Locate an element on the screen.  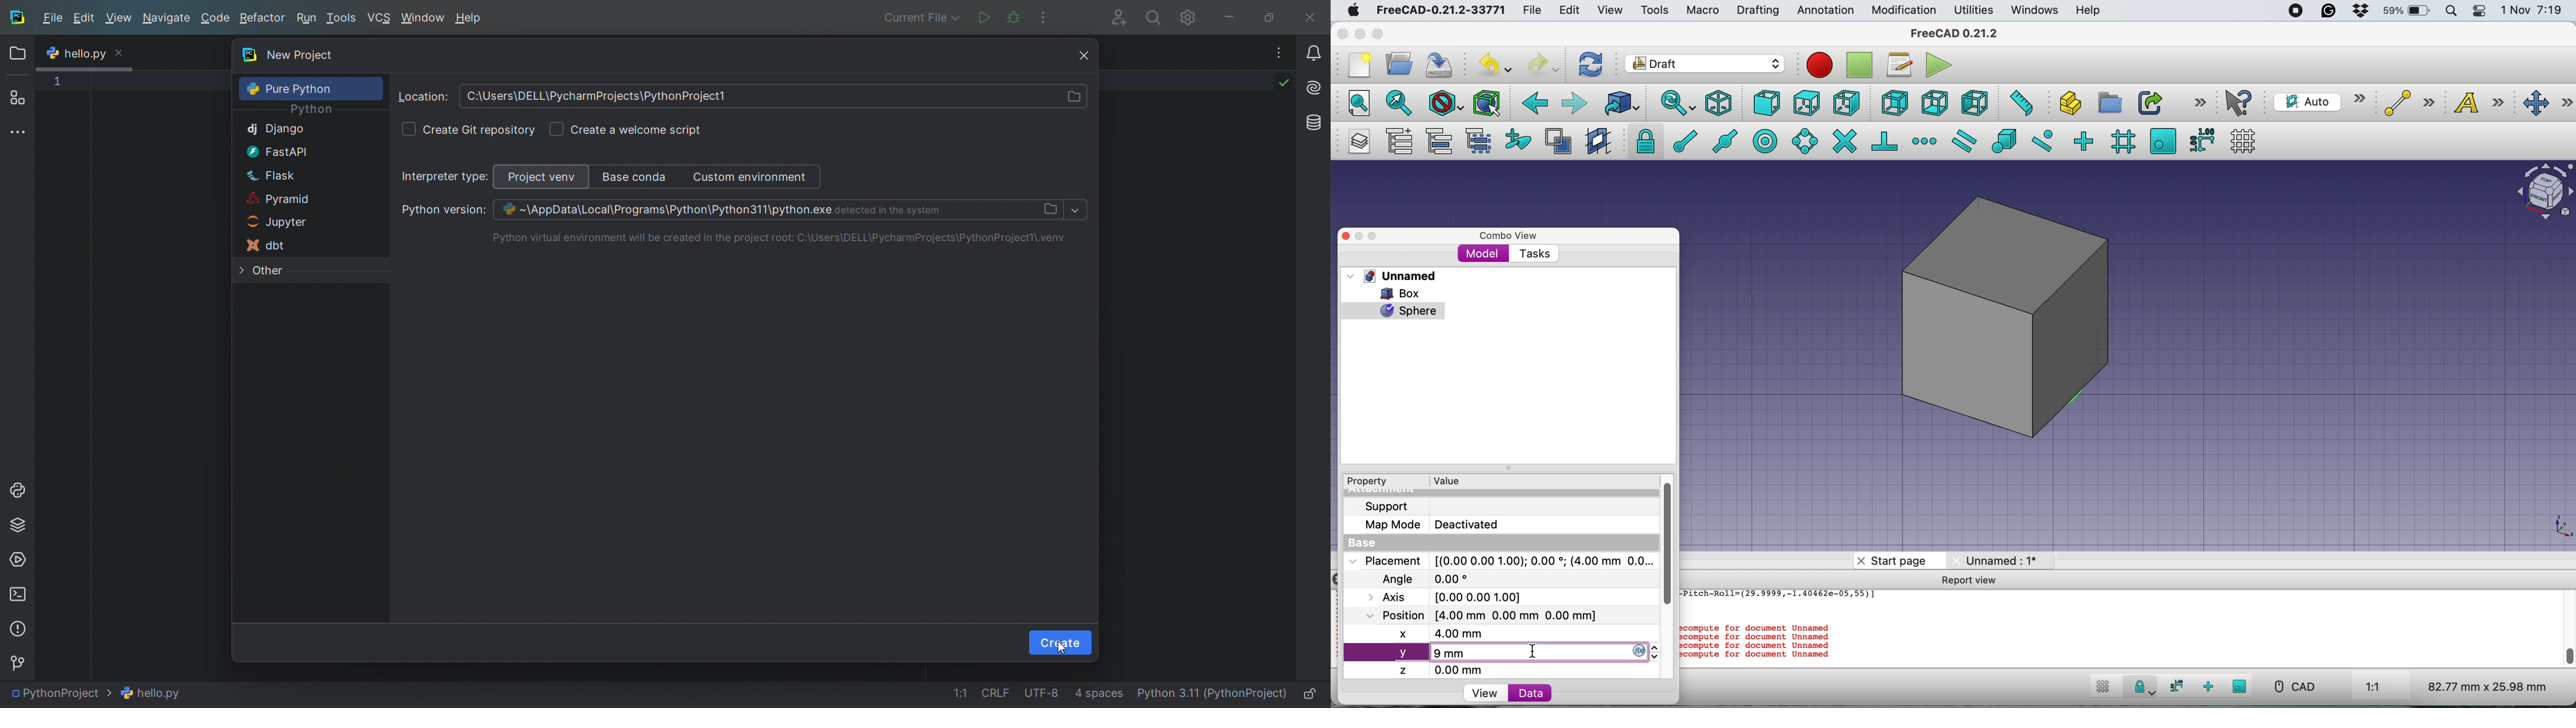
minimise is located at coordinates (1359, 33).